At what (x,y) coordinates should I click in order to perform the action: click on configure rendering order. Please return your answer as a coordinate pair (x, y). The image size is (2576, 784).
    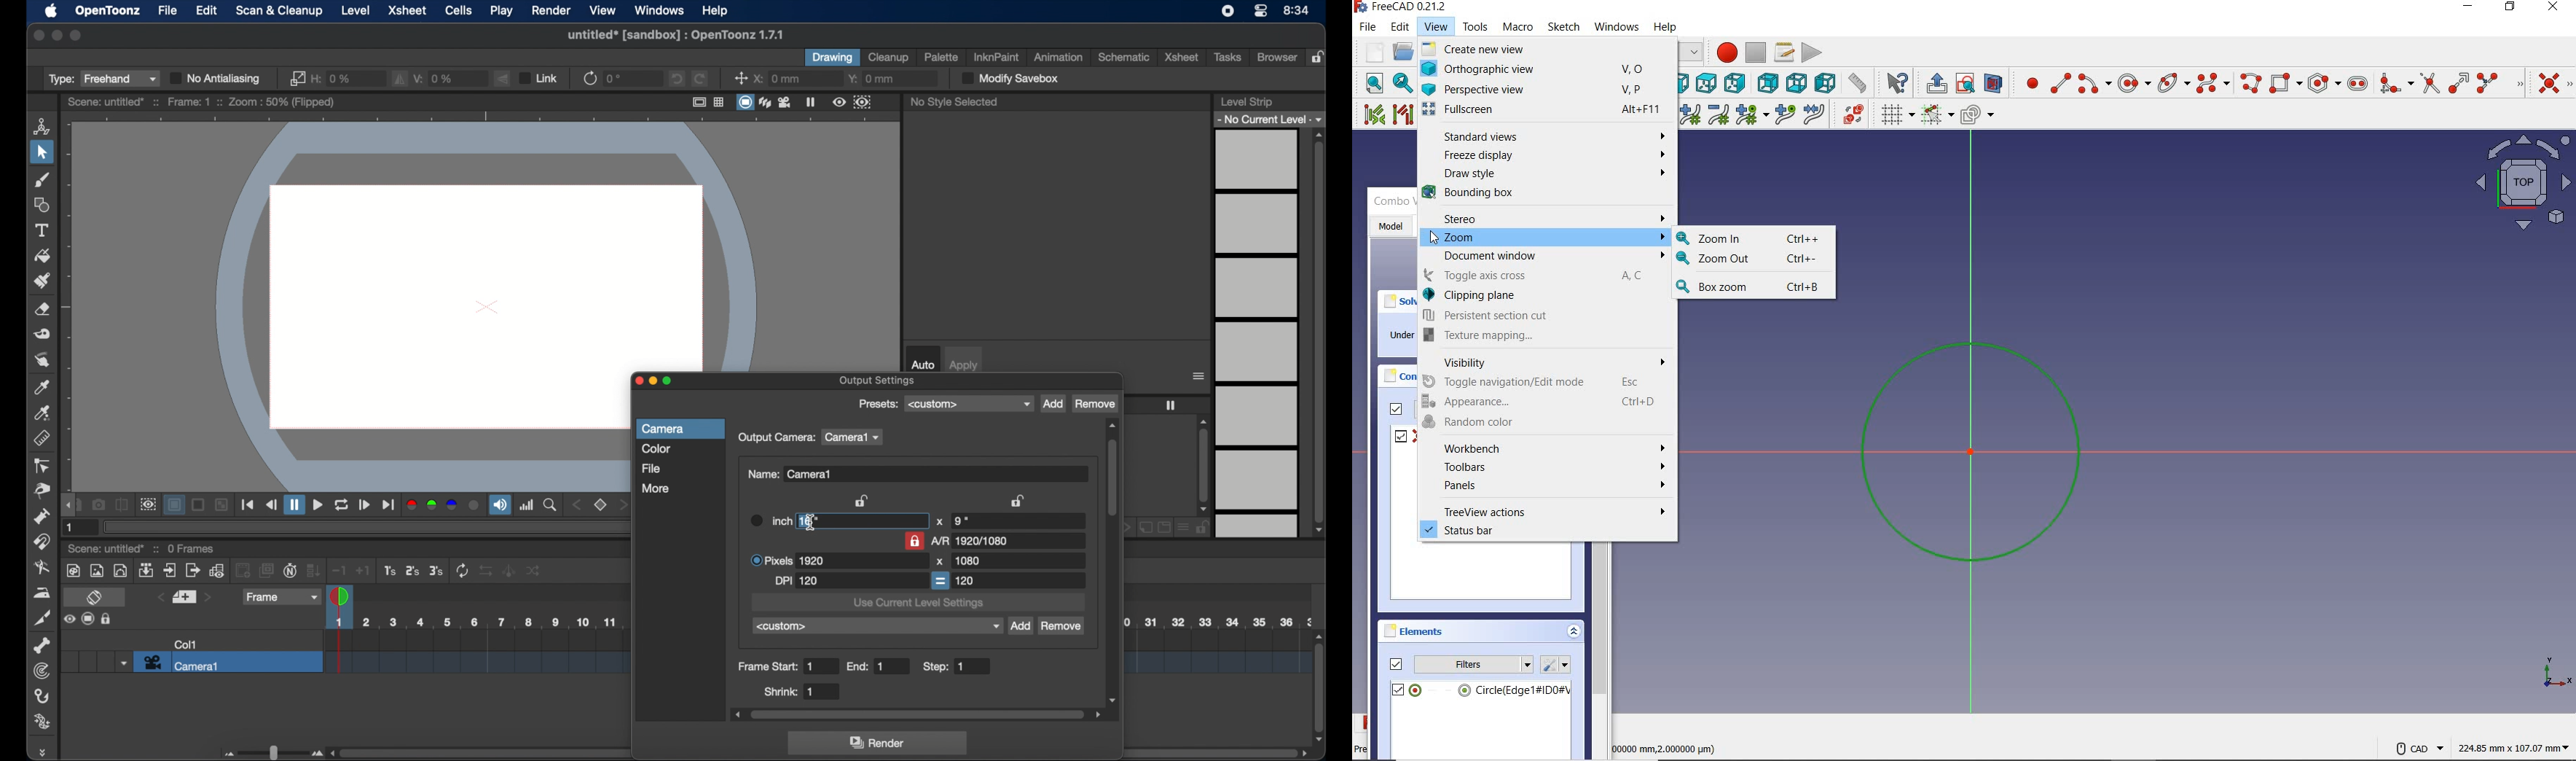
    Looking at the image, I should click on (1978, 114).